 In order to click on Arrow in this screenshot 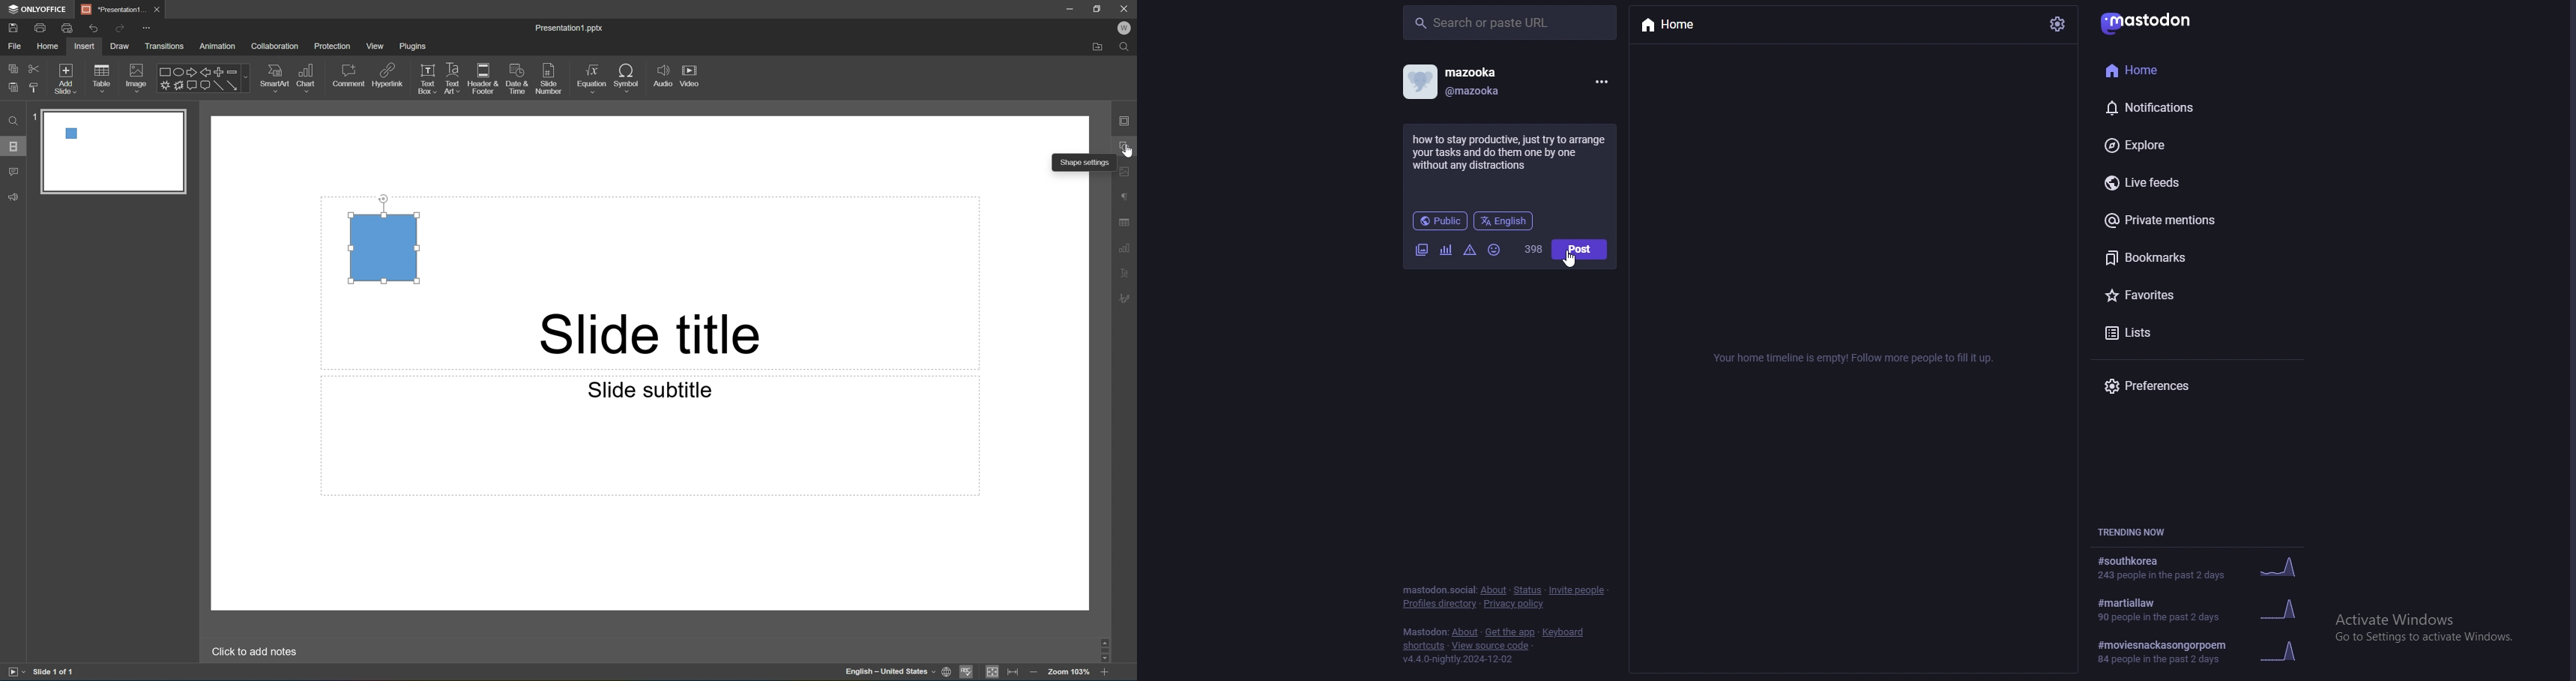, I will do `click(232, 85)`.